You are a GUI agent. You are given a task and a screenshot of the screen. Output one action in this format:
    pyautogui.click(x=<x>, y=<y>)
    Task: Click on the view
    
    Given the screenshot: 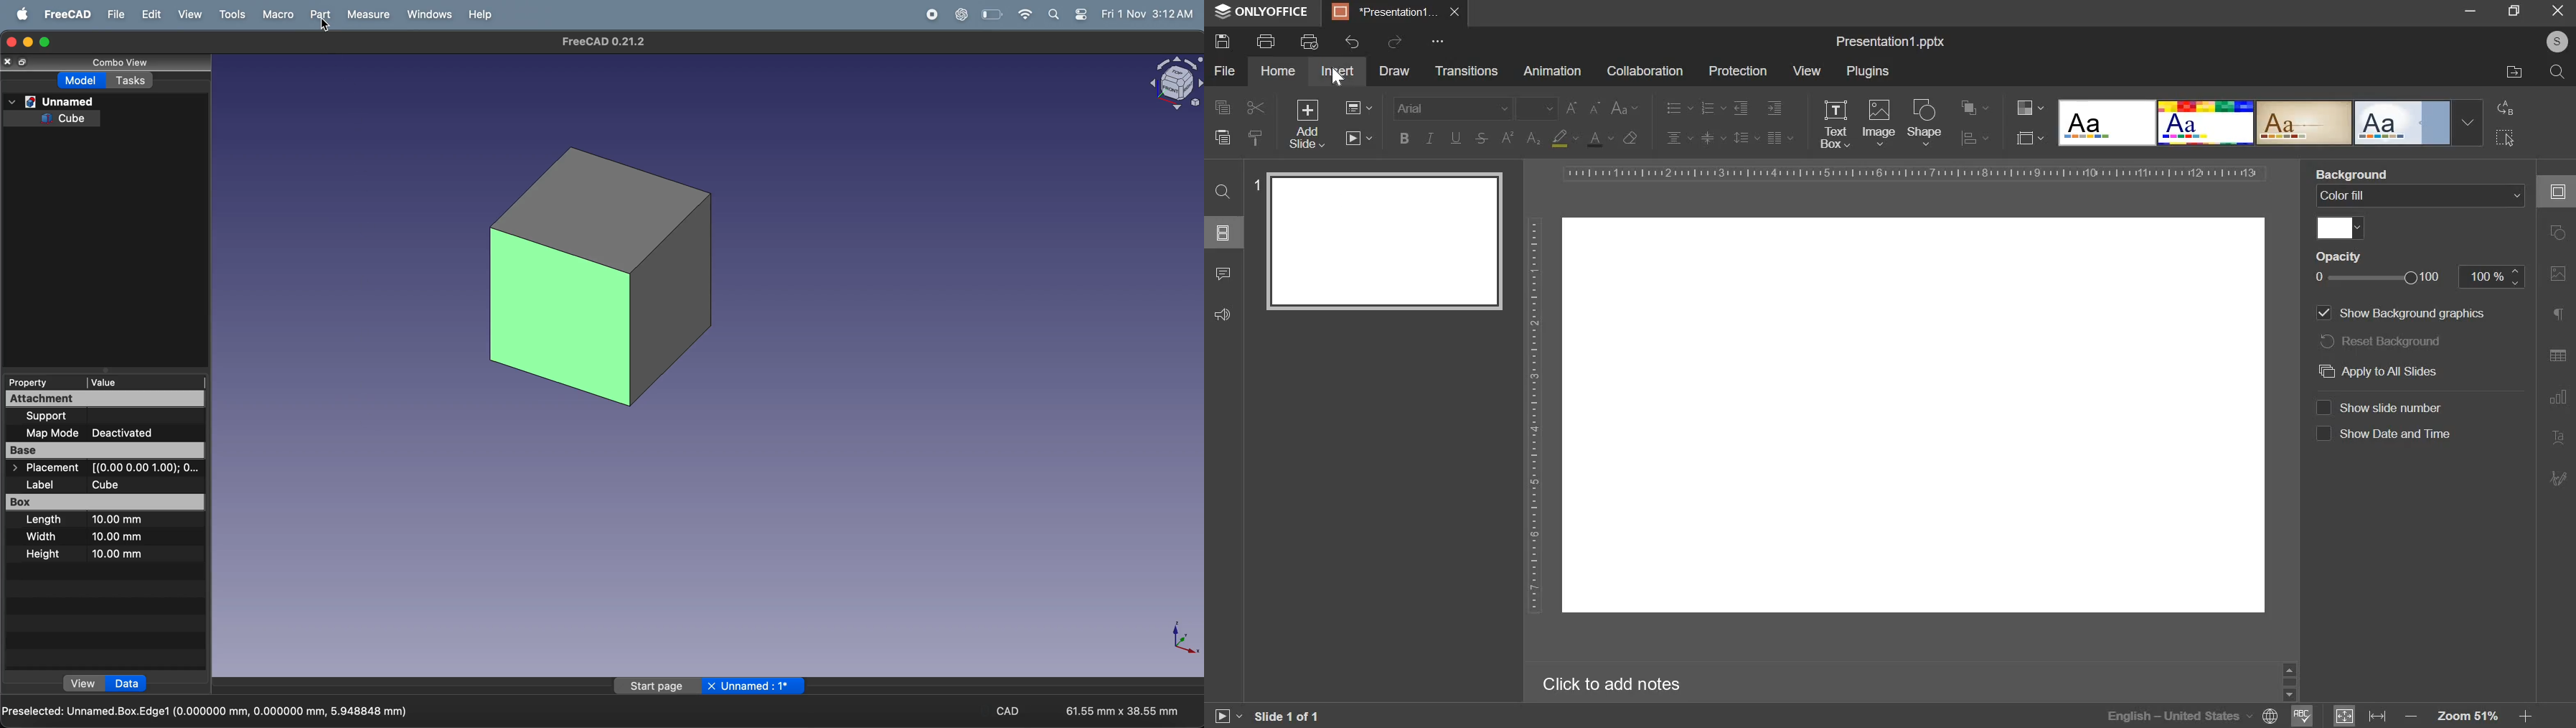 What is the action you would take?
    pyautogui.click(x=1808, y=69)
    